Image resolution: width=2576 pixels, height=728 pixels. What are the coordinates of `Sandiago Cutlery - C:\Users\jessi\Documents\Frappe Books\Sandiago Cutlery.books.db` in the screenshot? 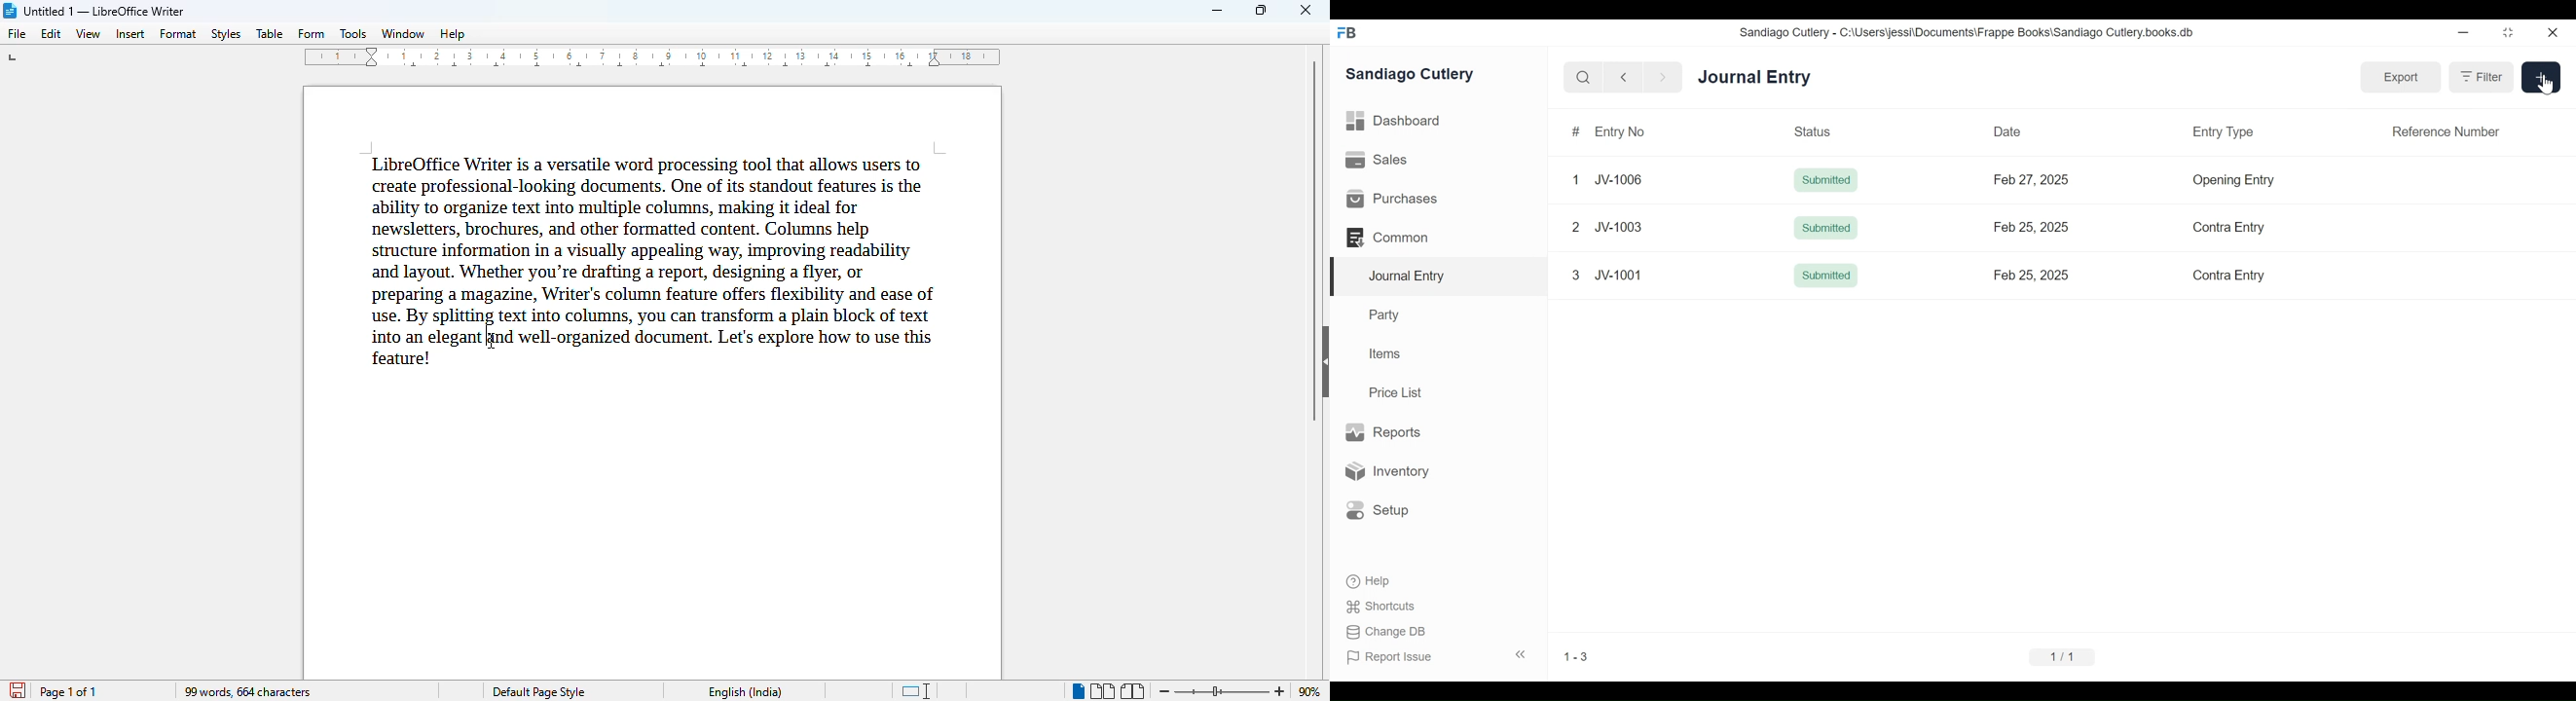 It's located at (1970, 32).